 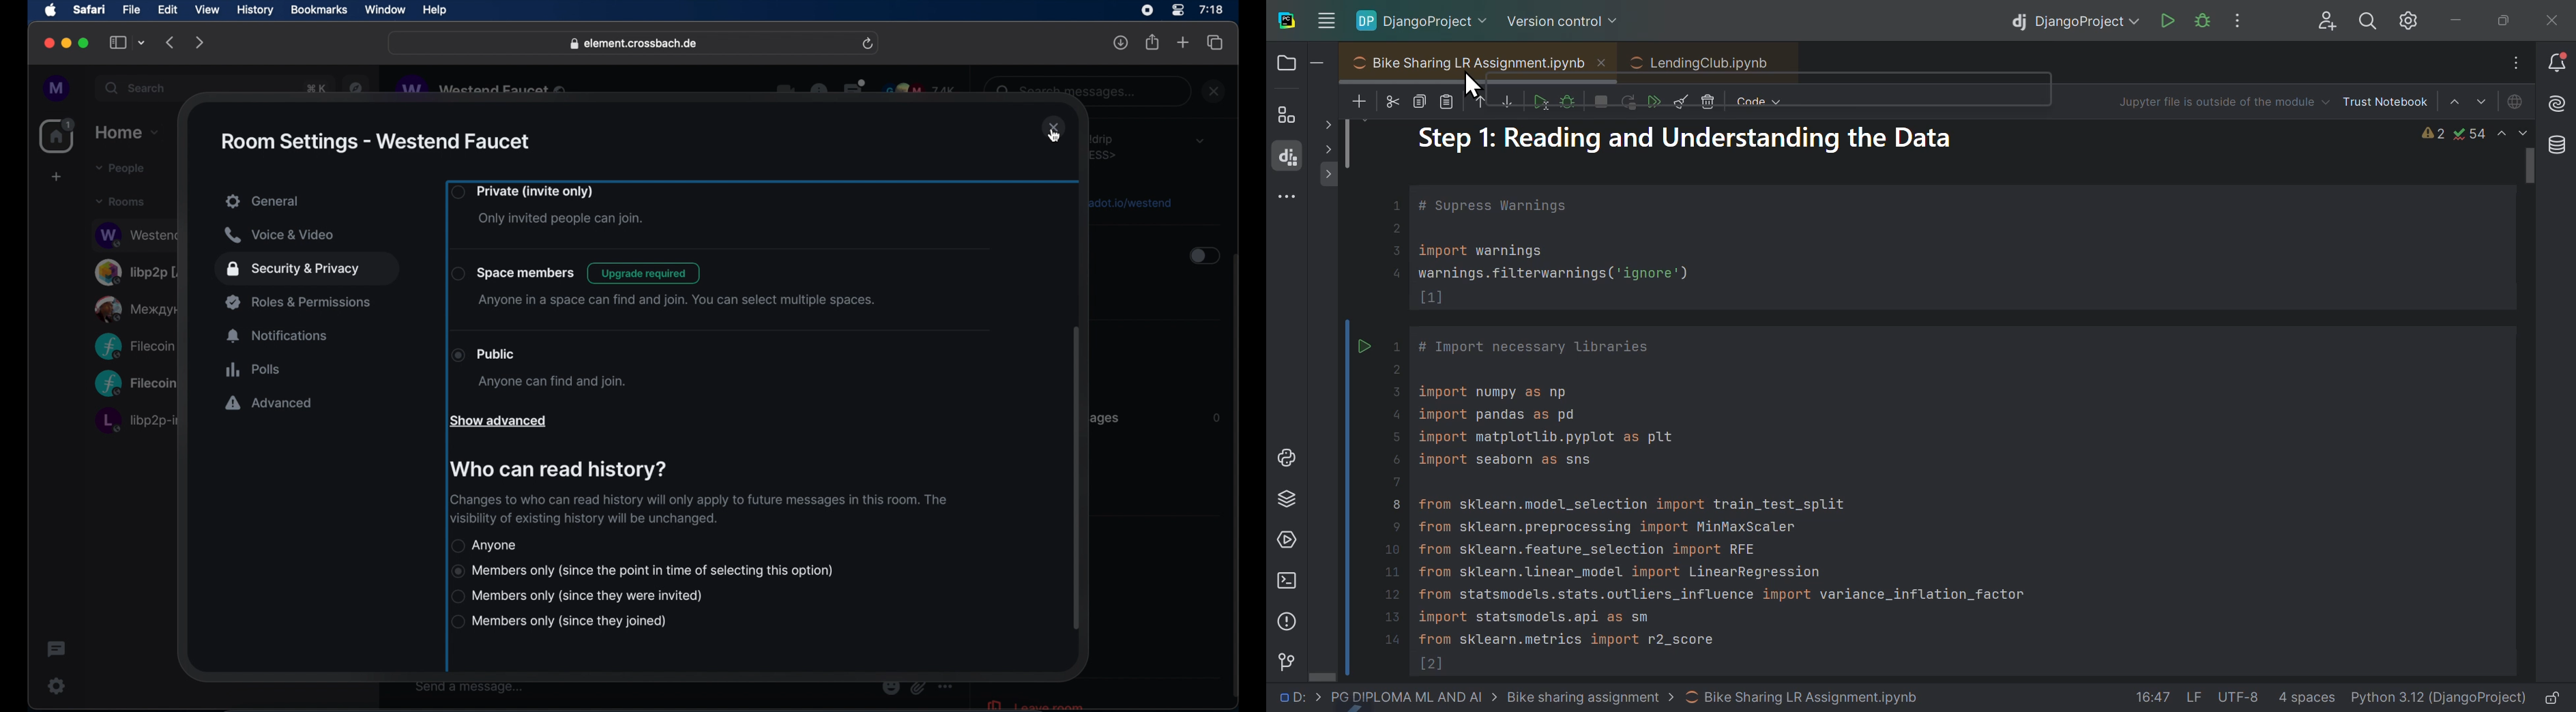 What do you see at coordinates (1474, 85) in the screenshot?
I see `Cursor` at bounding box center [1474, 85].